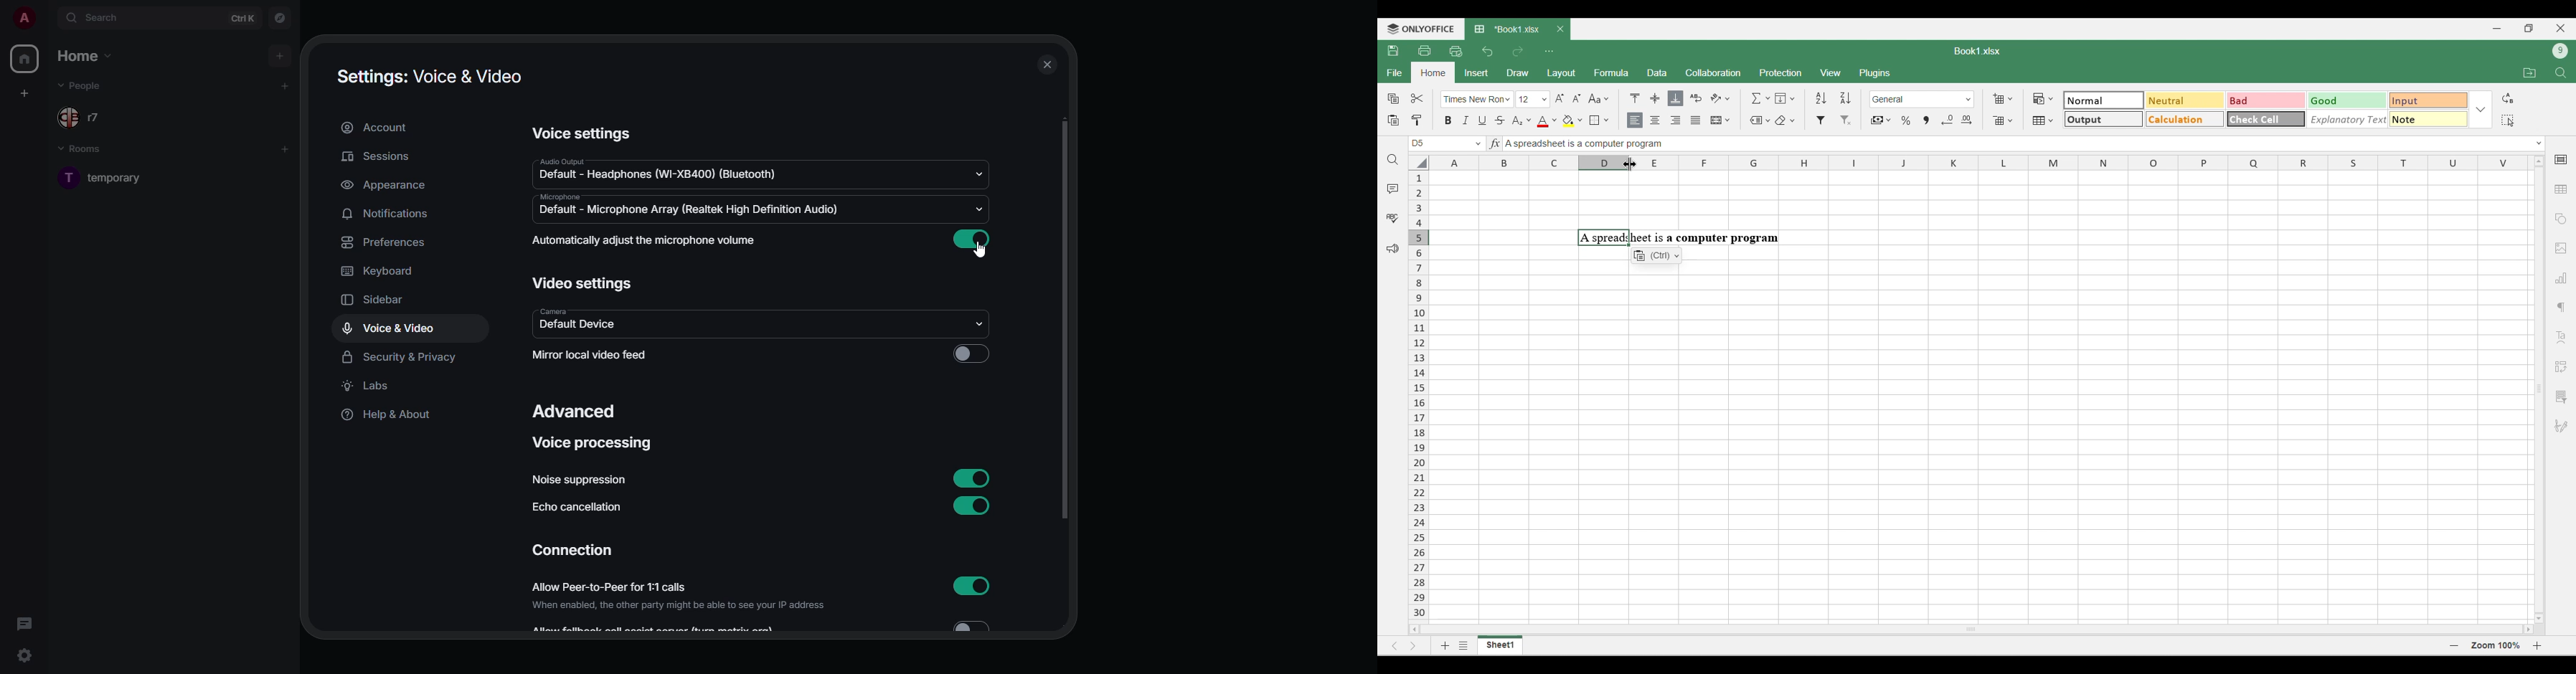 This screenshot has width=2576, height=700. Describe the element at coordinates (242, 19) in the screenshot. I see `ctrl K` at that location.